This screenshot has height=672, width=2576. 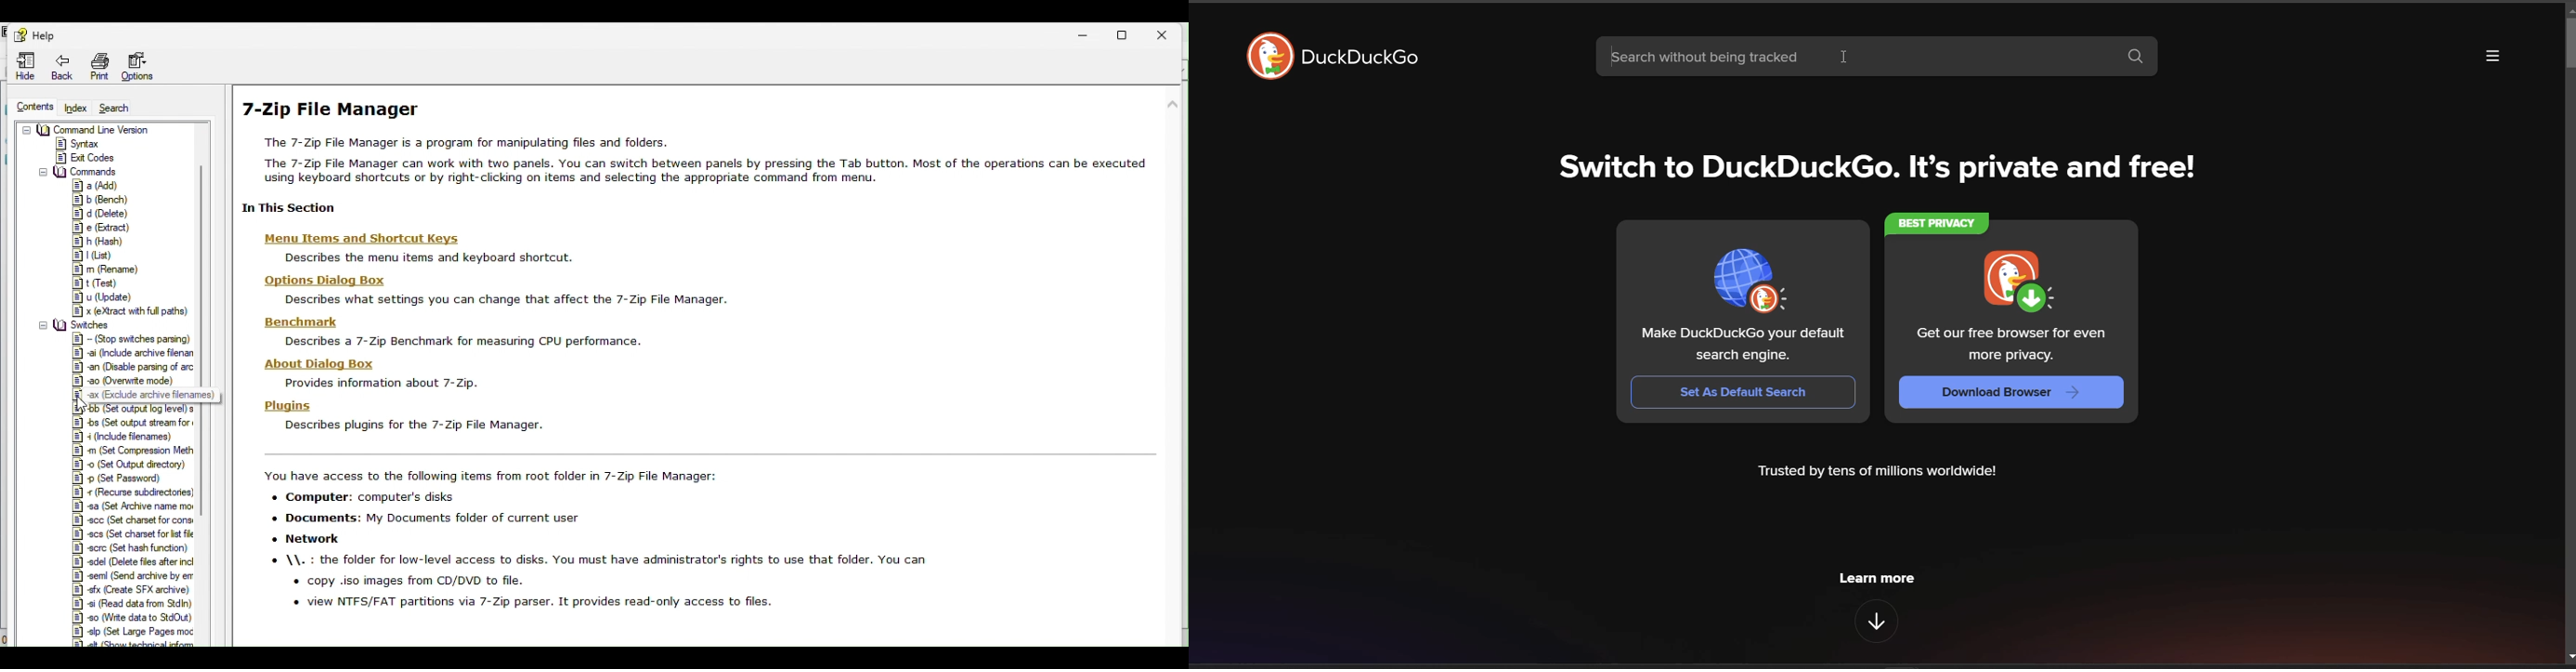 I want to click on 18] acs (Set charset for hist file, so click(x=131, y=532).